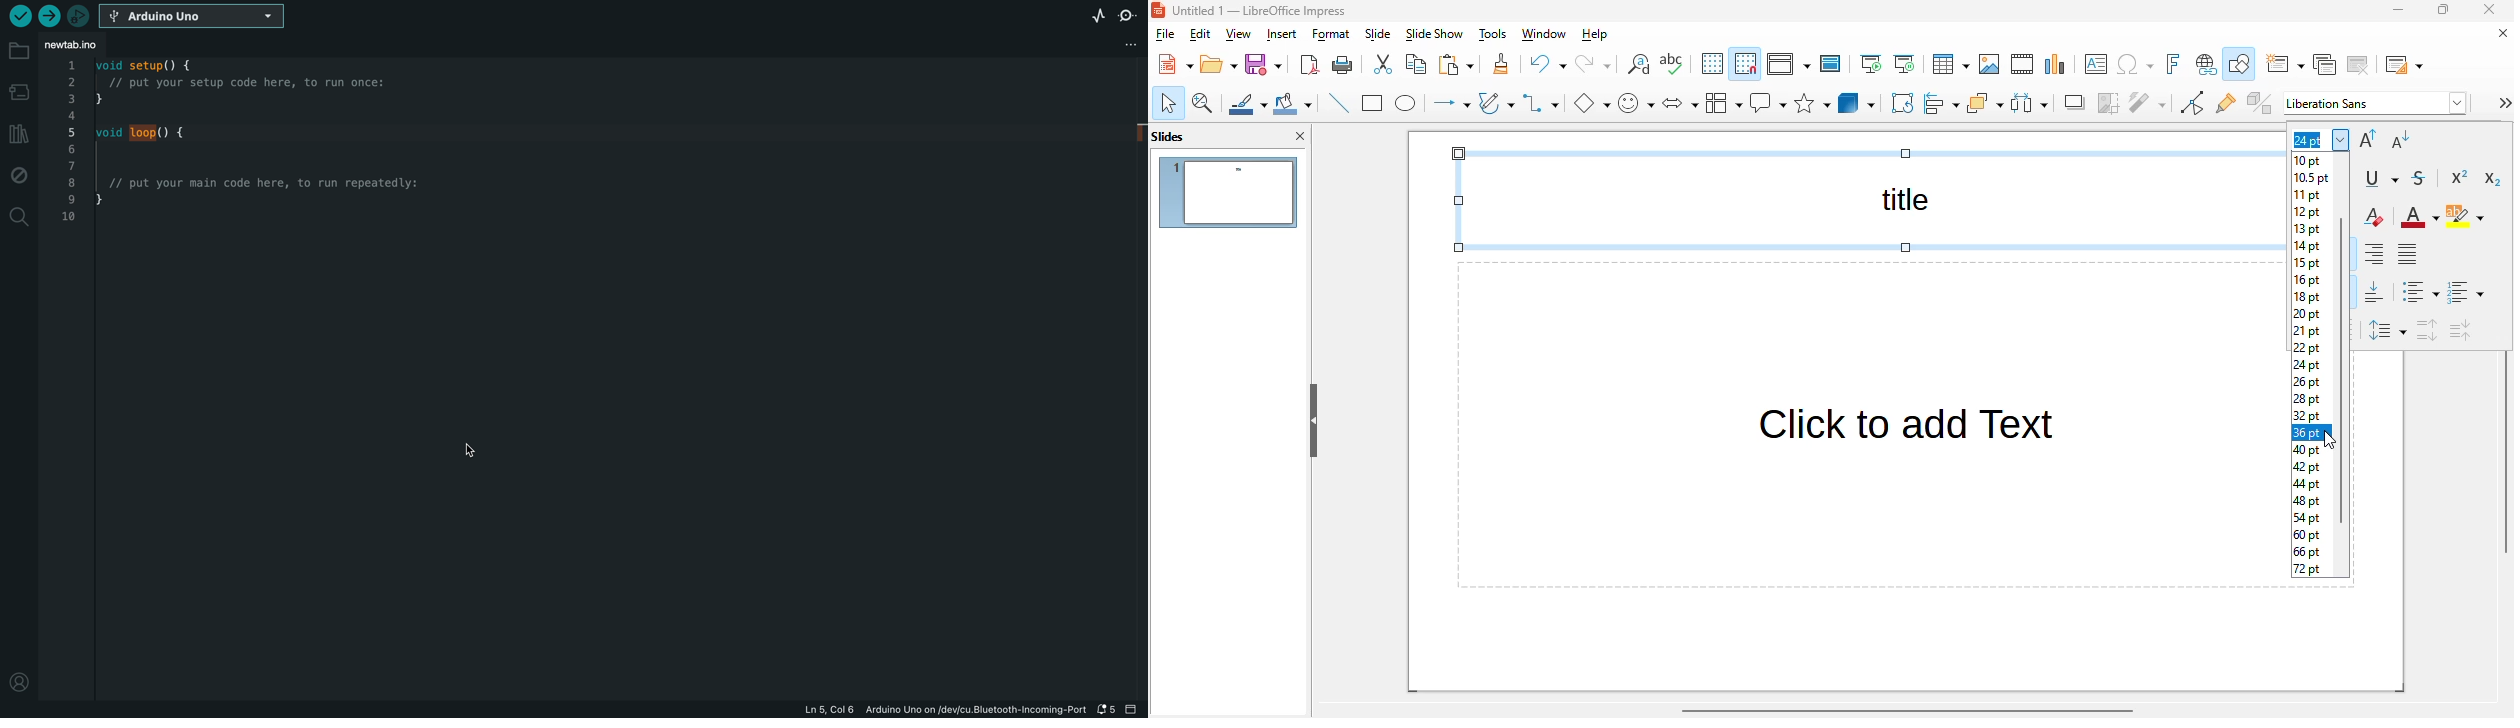 The image size is (2520, 728). Describe the element at coordinates (2465, 292) in the screenshot. I see `toggle ordered list` at that location.